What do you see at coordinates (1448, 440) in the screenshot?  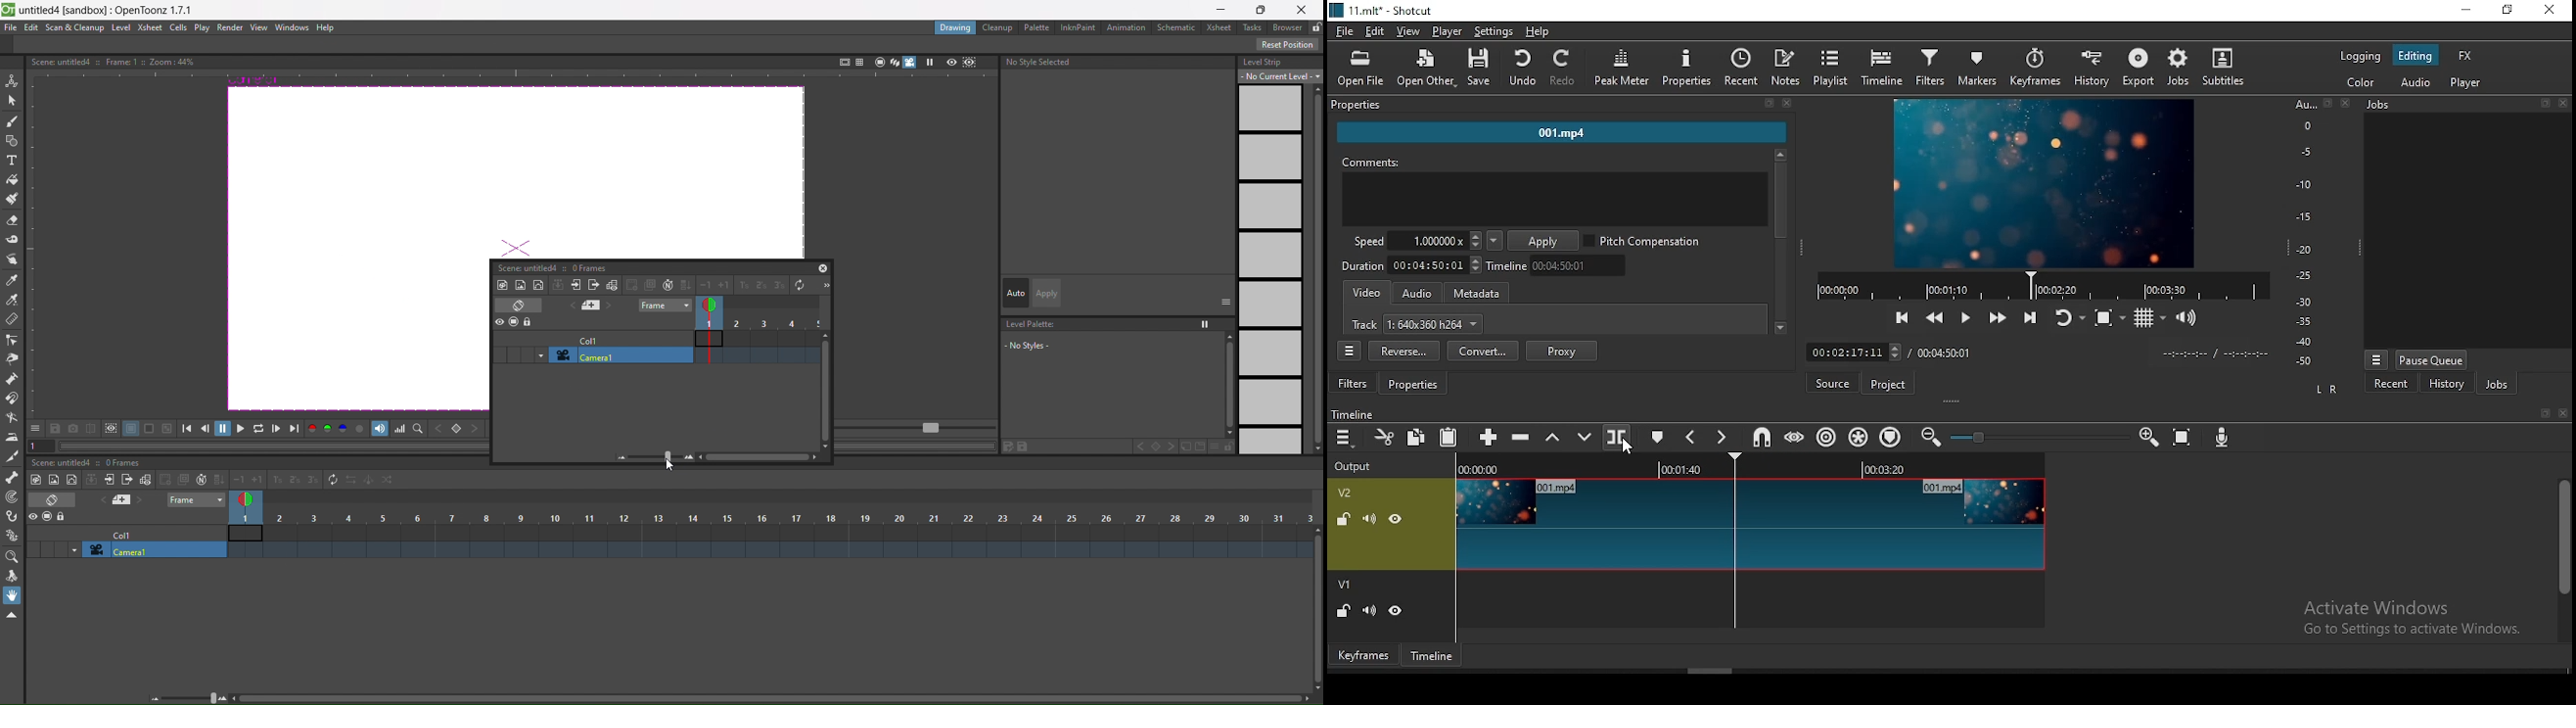 I see `paste` at bounding box center [1448, 440].